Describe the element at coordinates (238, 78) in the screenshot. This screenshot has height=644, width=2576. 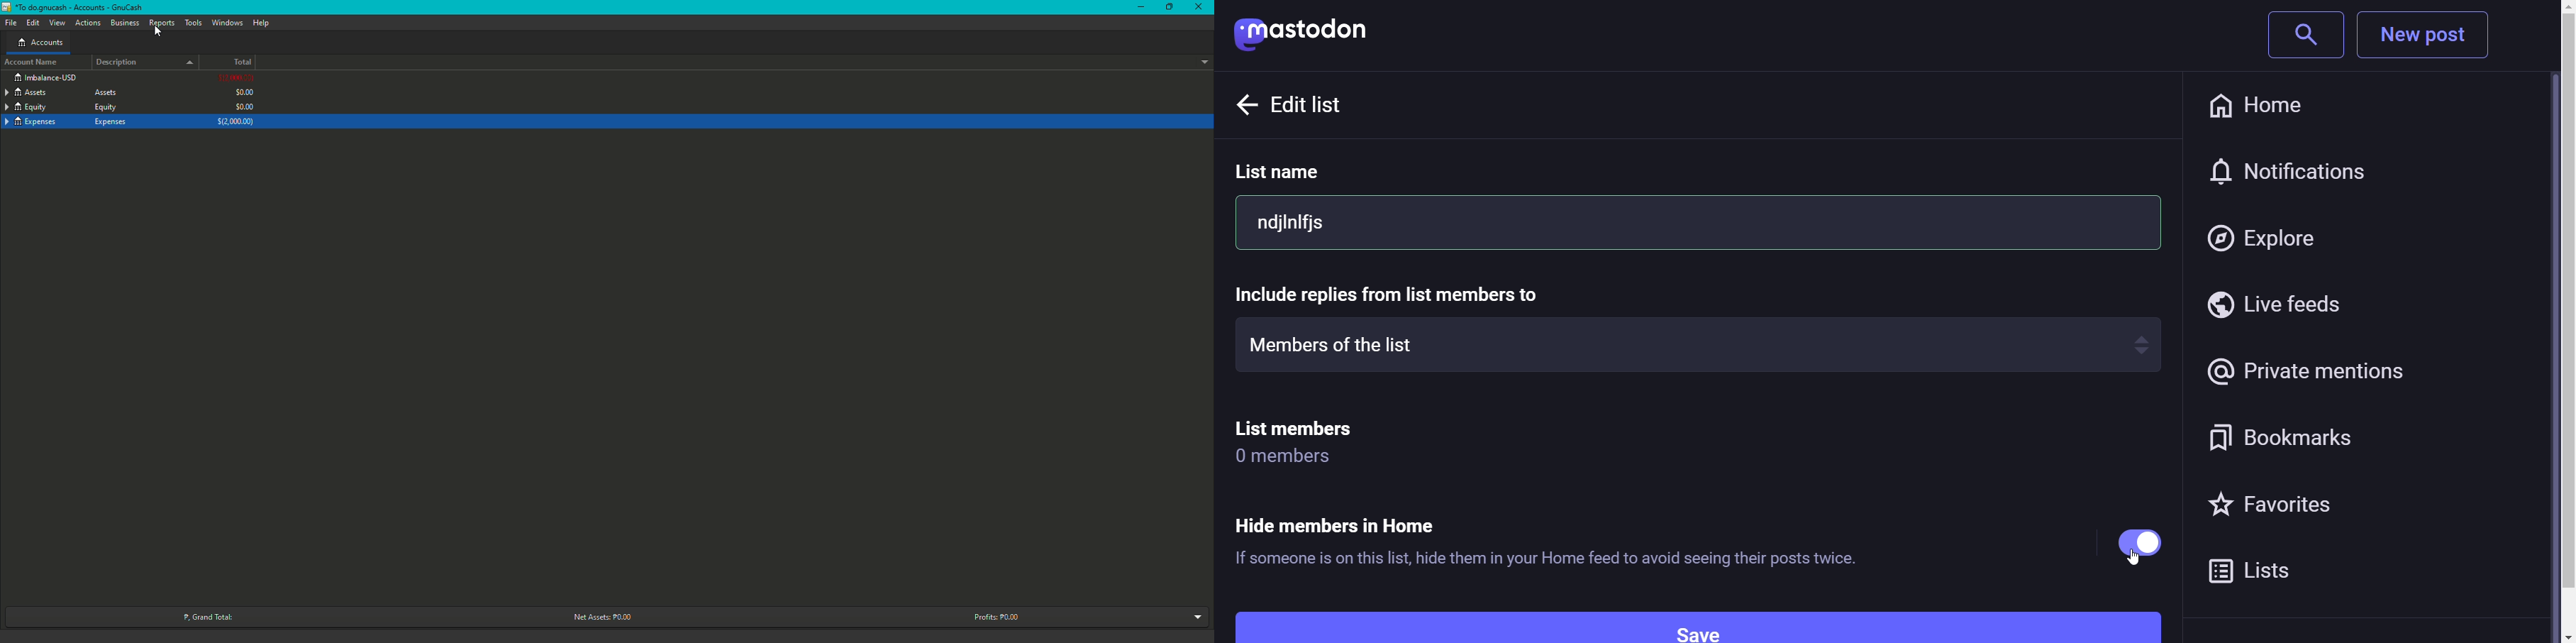
I see `$2000` at that location.